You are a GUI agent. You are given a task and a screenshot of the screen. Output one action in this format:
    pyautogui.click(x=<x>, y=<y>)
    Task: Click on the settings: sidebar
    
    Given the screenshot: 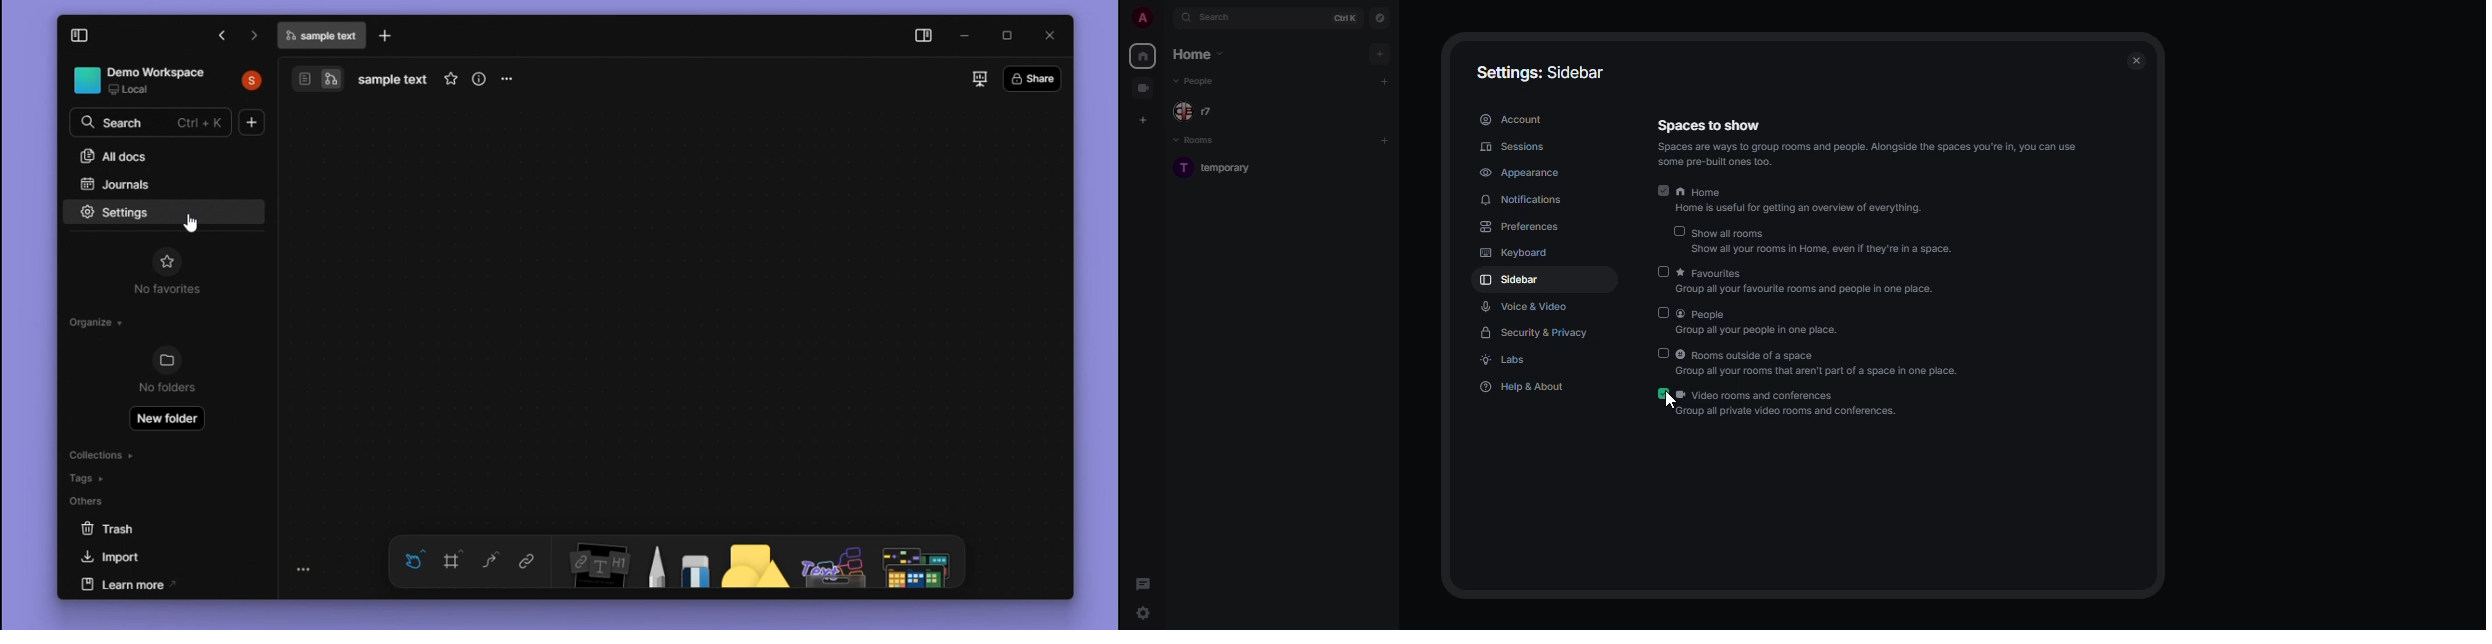 What is the action you would take?
    pyautogui.click(x=1539, y=72)
    